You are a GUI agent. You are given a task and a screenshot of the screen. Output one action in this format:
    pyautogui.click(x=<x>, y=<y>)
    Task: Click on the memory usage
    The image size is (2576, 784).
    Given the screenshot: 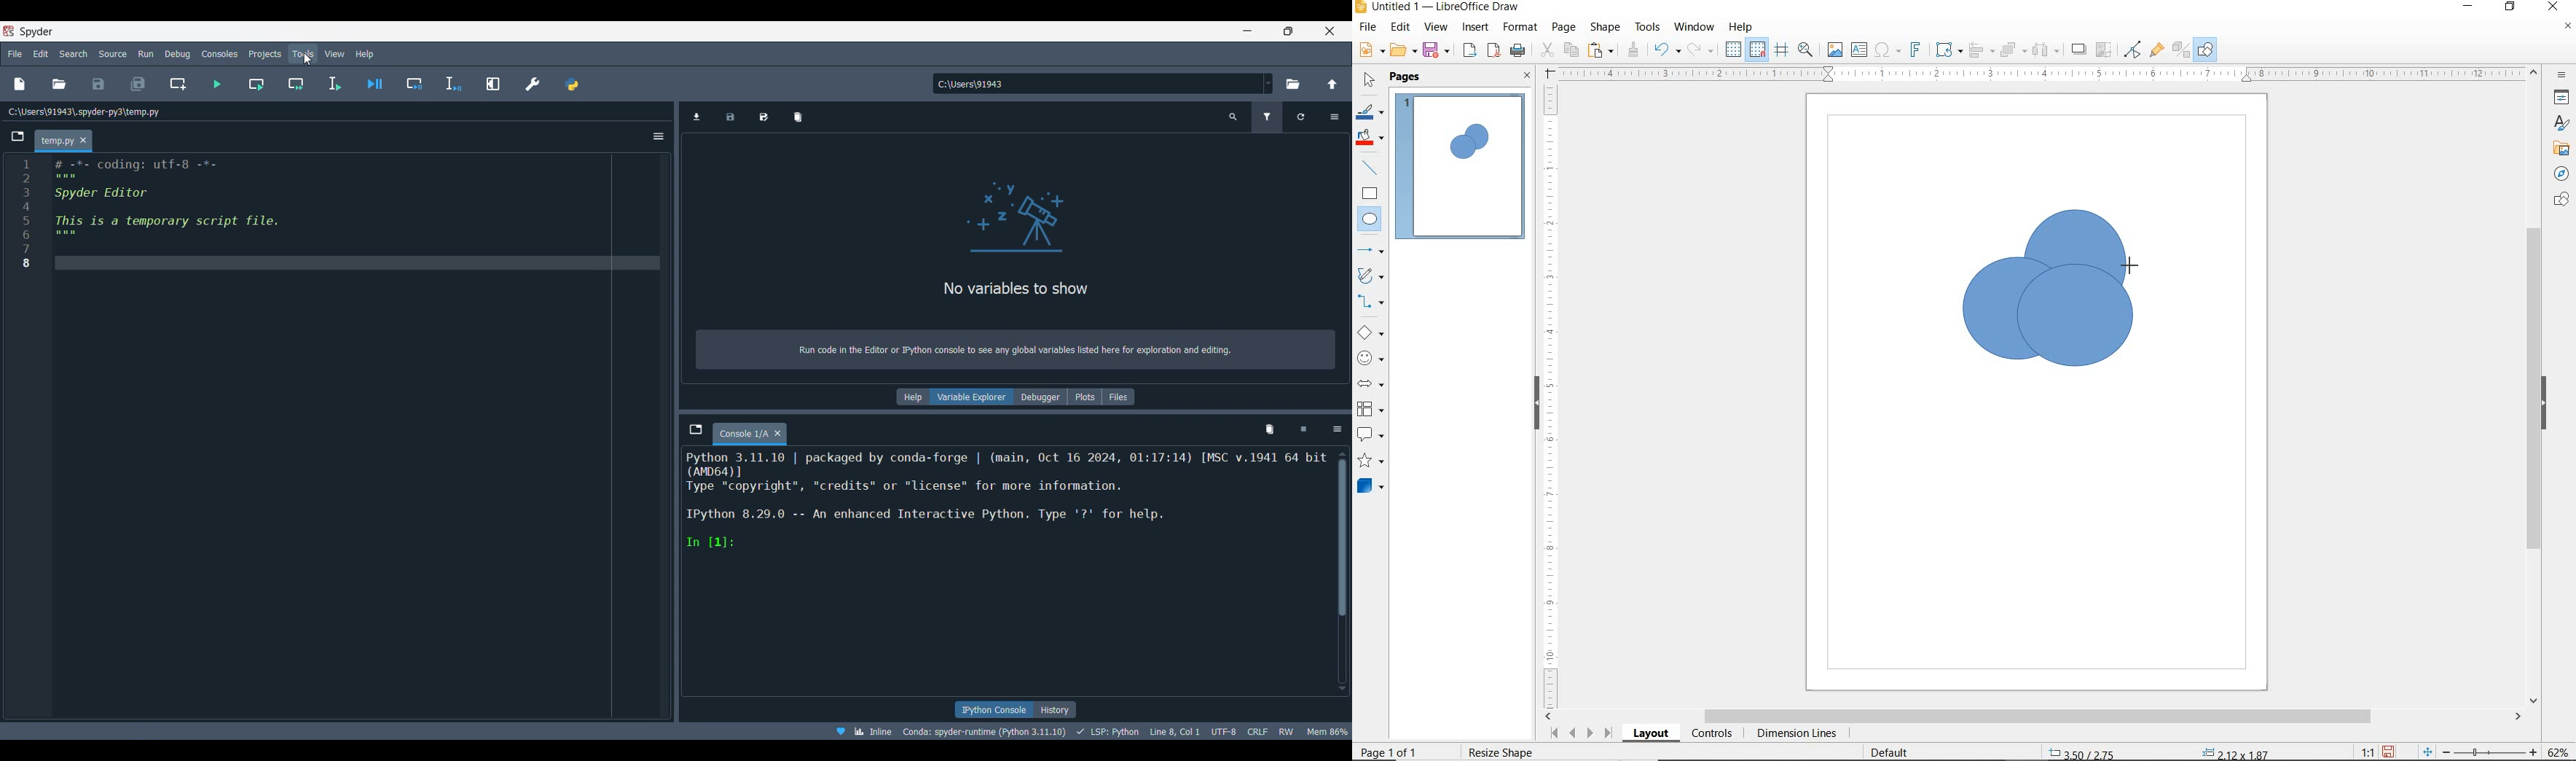 What is the action you would take?
    pyautogui.click(x=1327, y=730)
    